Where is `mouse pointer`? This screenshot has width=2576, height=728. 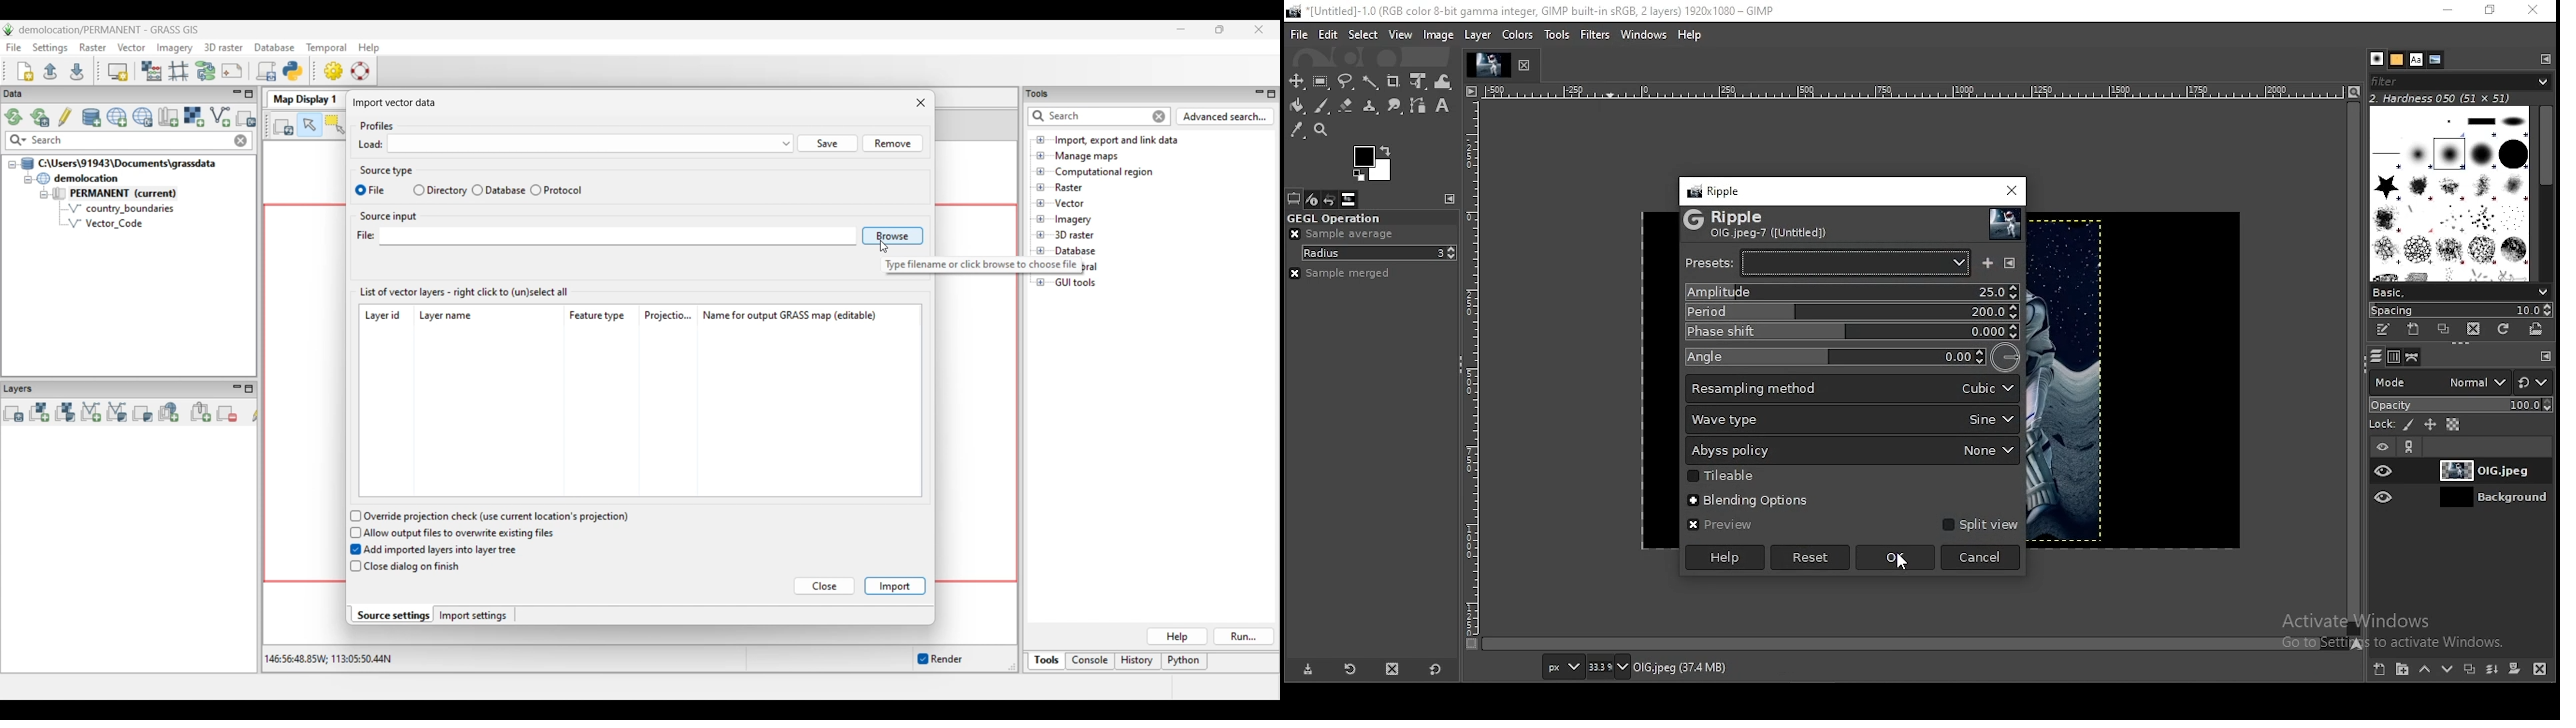
mouse pointer is located at coordinates (1903, 562).